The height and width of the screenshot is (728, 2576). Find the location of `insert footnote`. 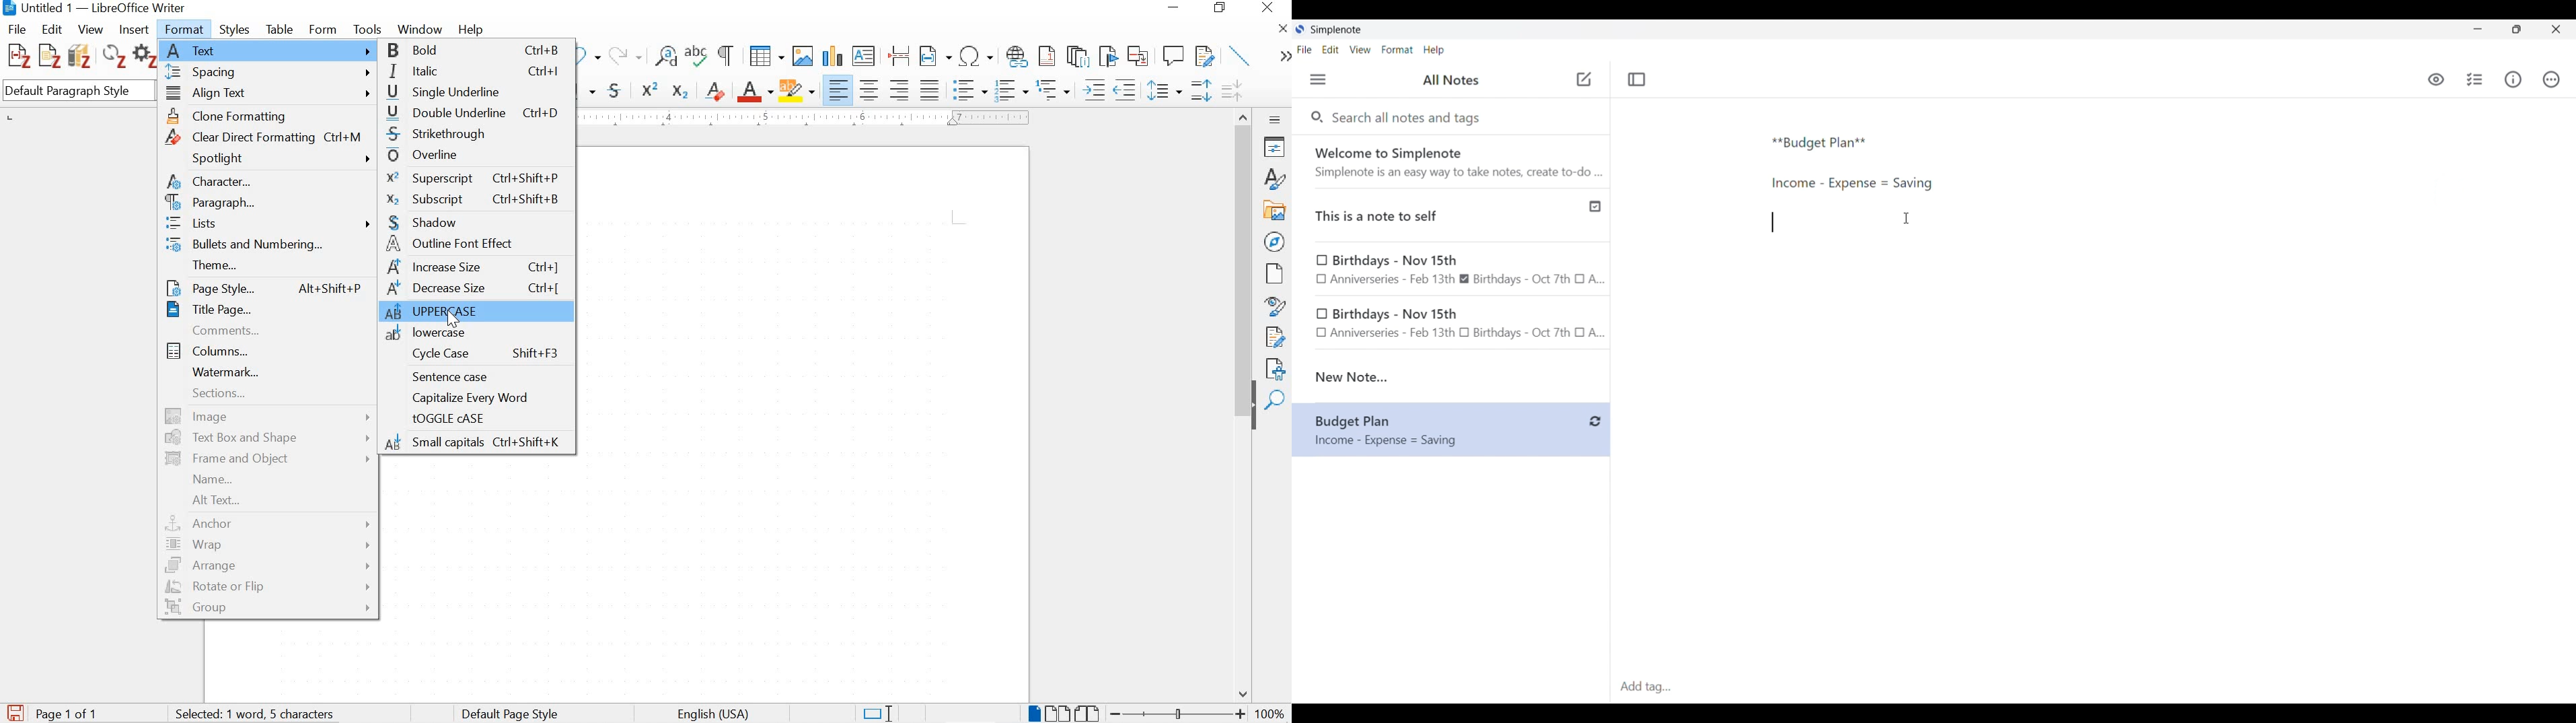

insert footnote is located at coordinates (1017, 57).